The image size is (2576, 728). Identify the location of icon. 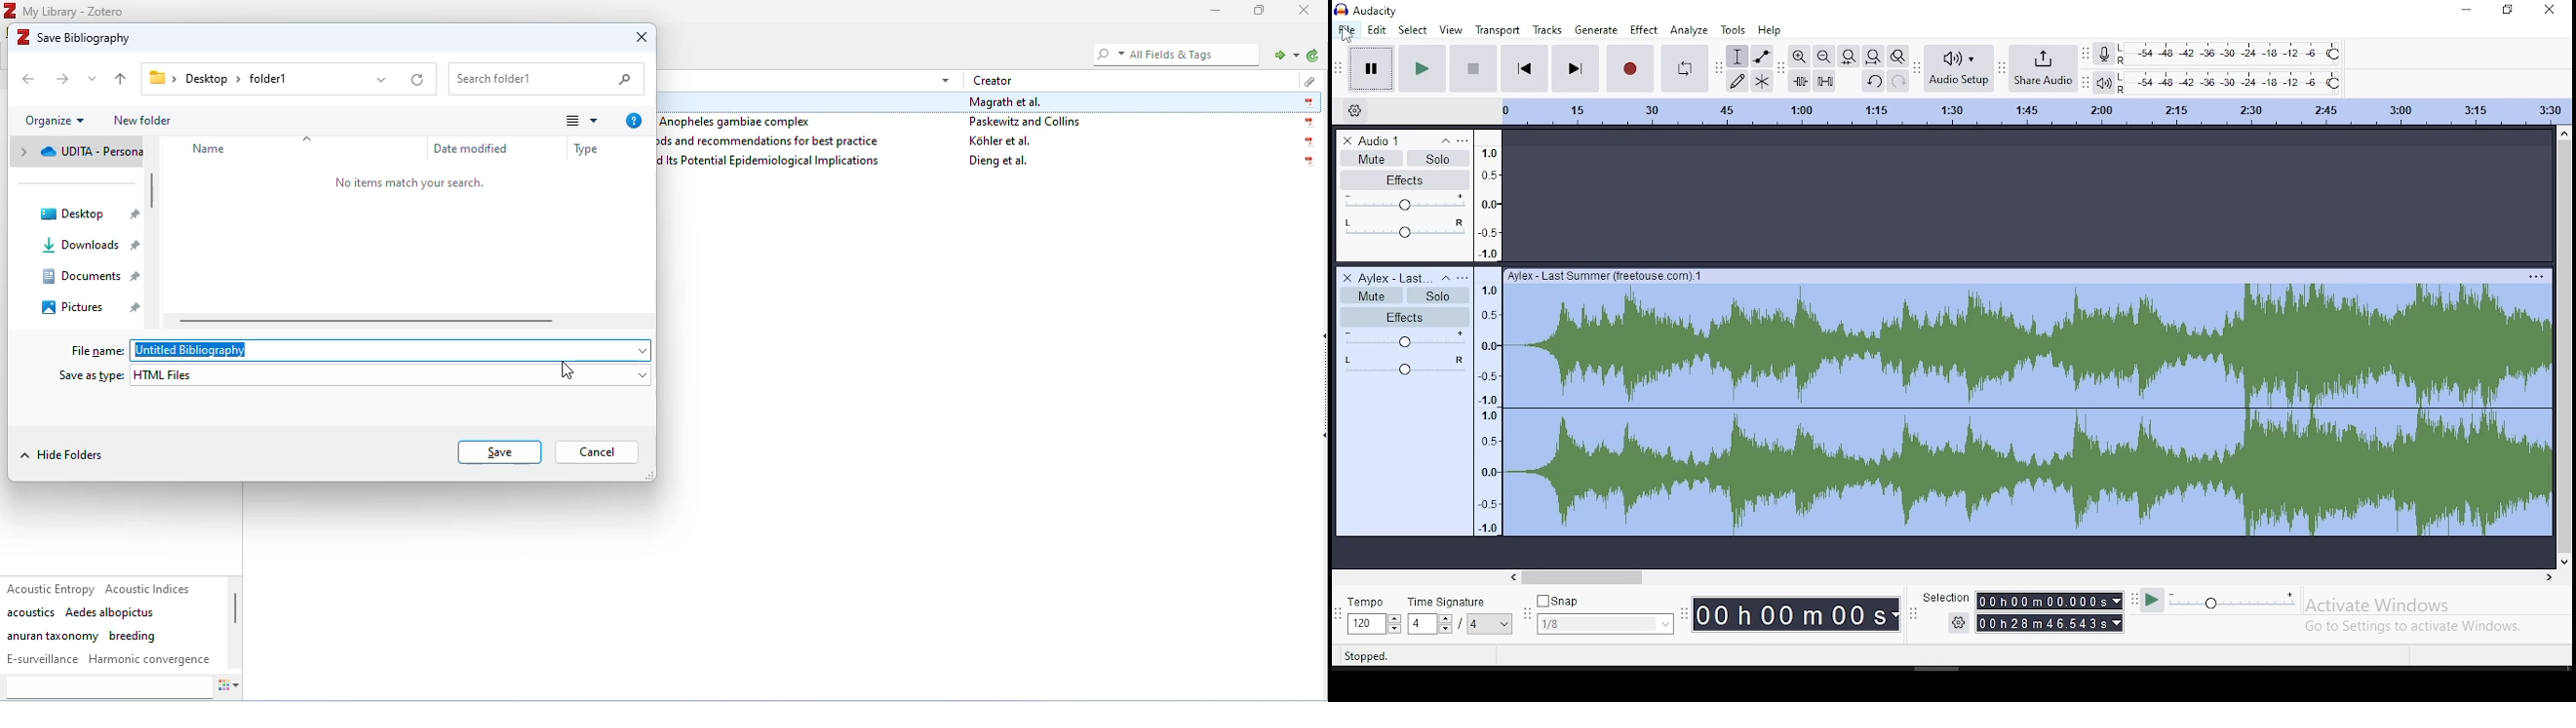
(1370, 11).